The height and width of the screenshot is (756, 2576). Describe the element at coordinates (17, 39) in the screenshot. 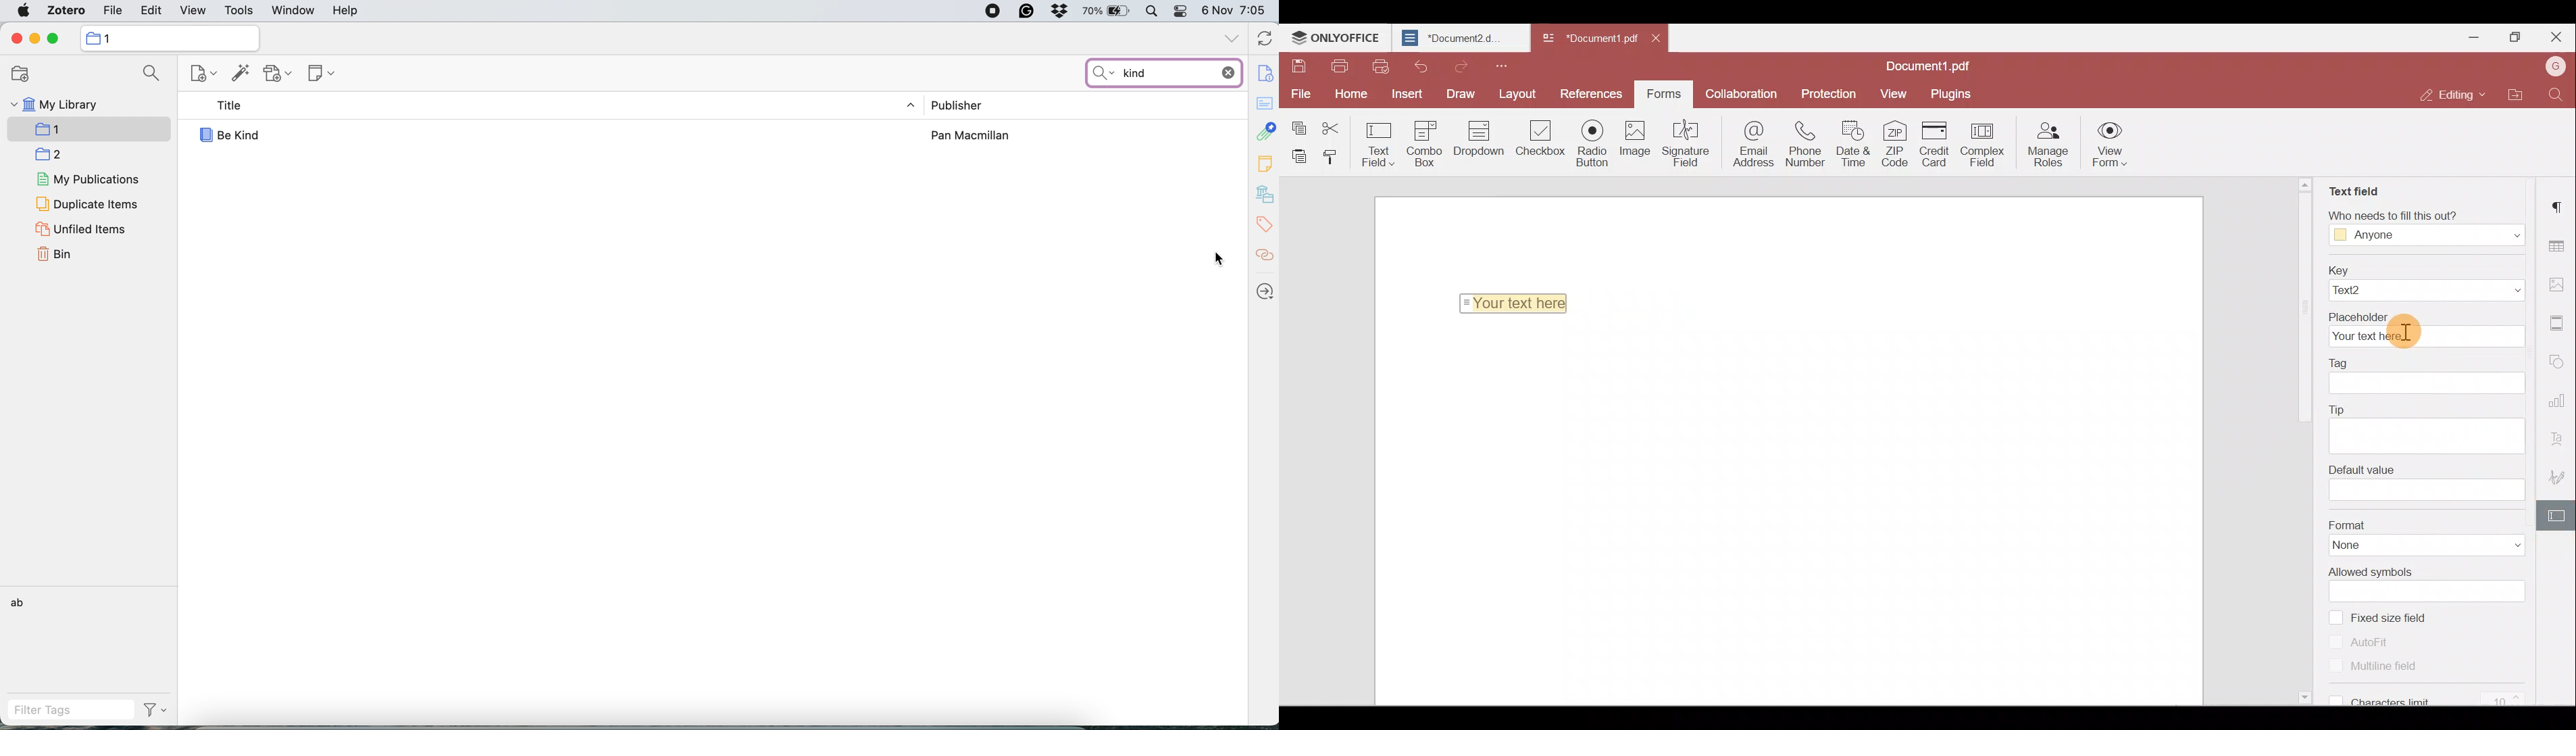

I see `close` at that location.